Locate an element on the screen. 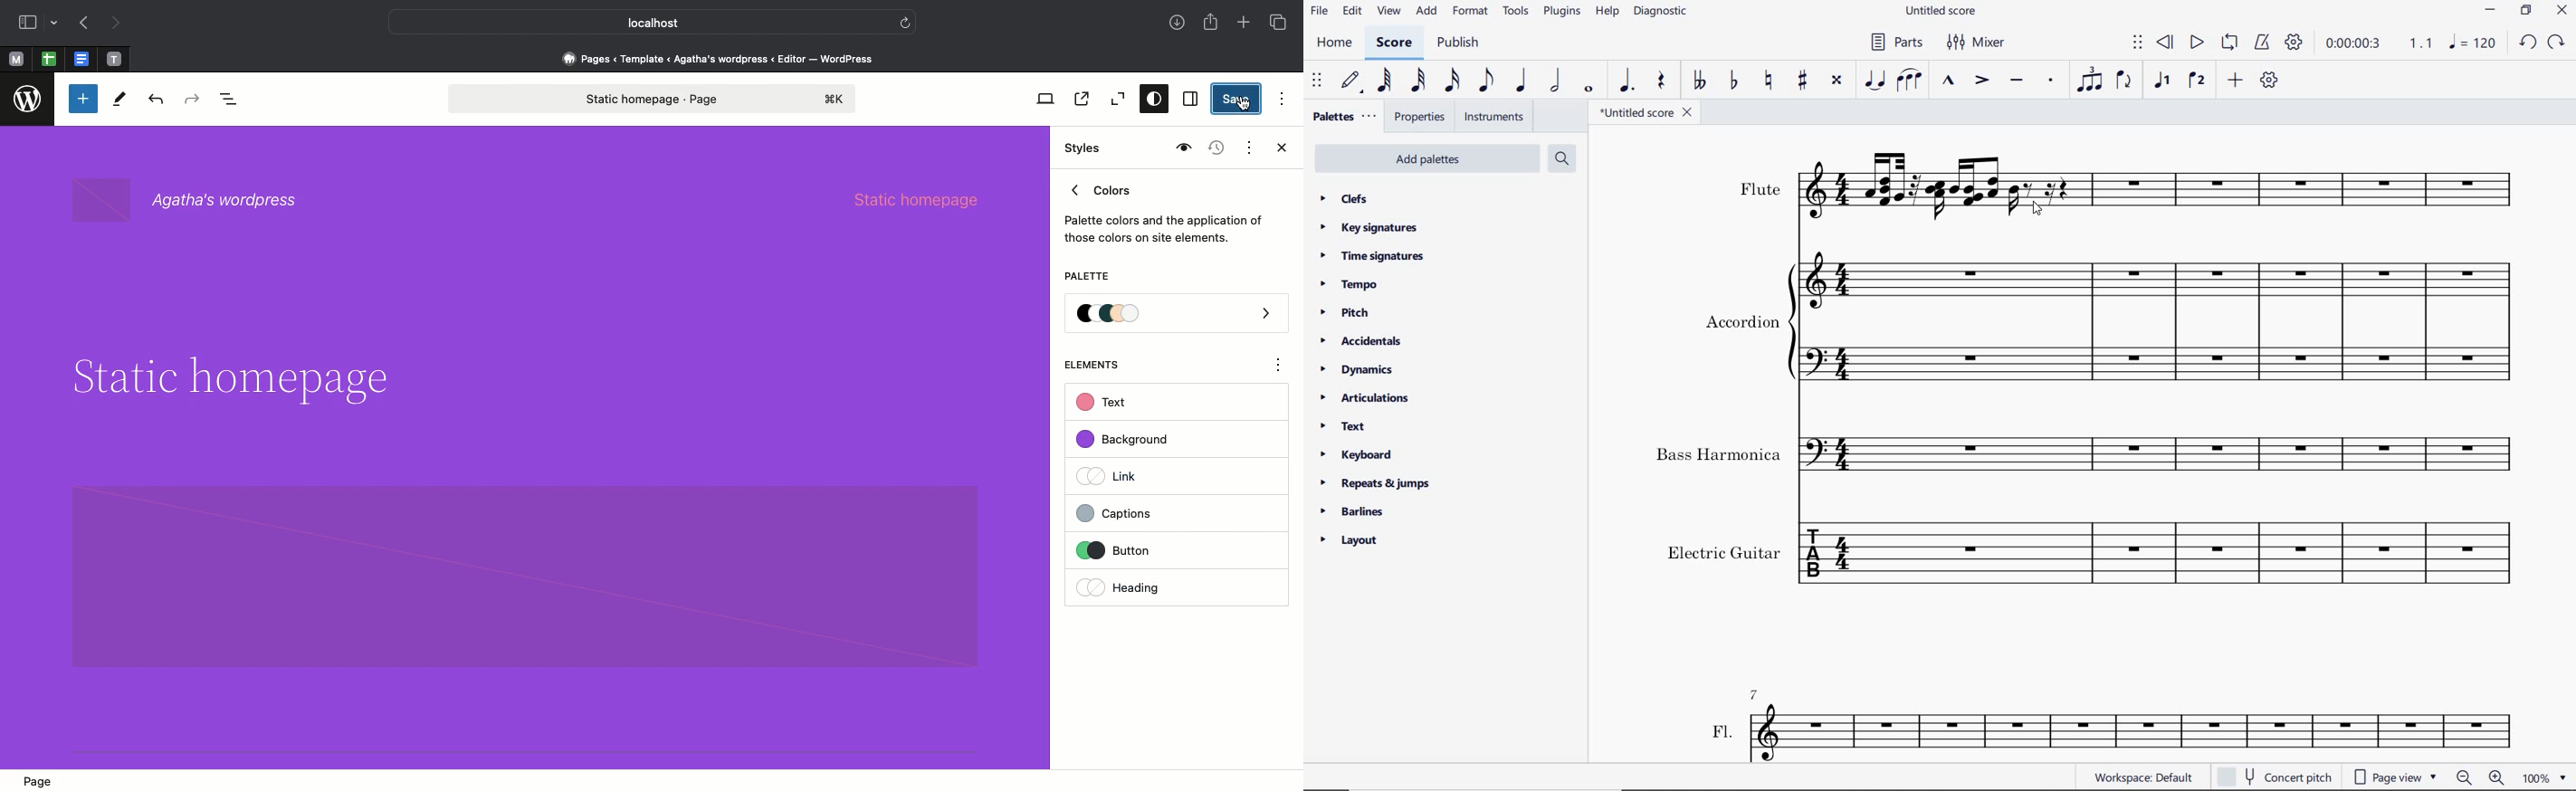 The image size is (2576, 812). help is located at coordinates (1606, 12).